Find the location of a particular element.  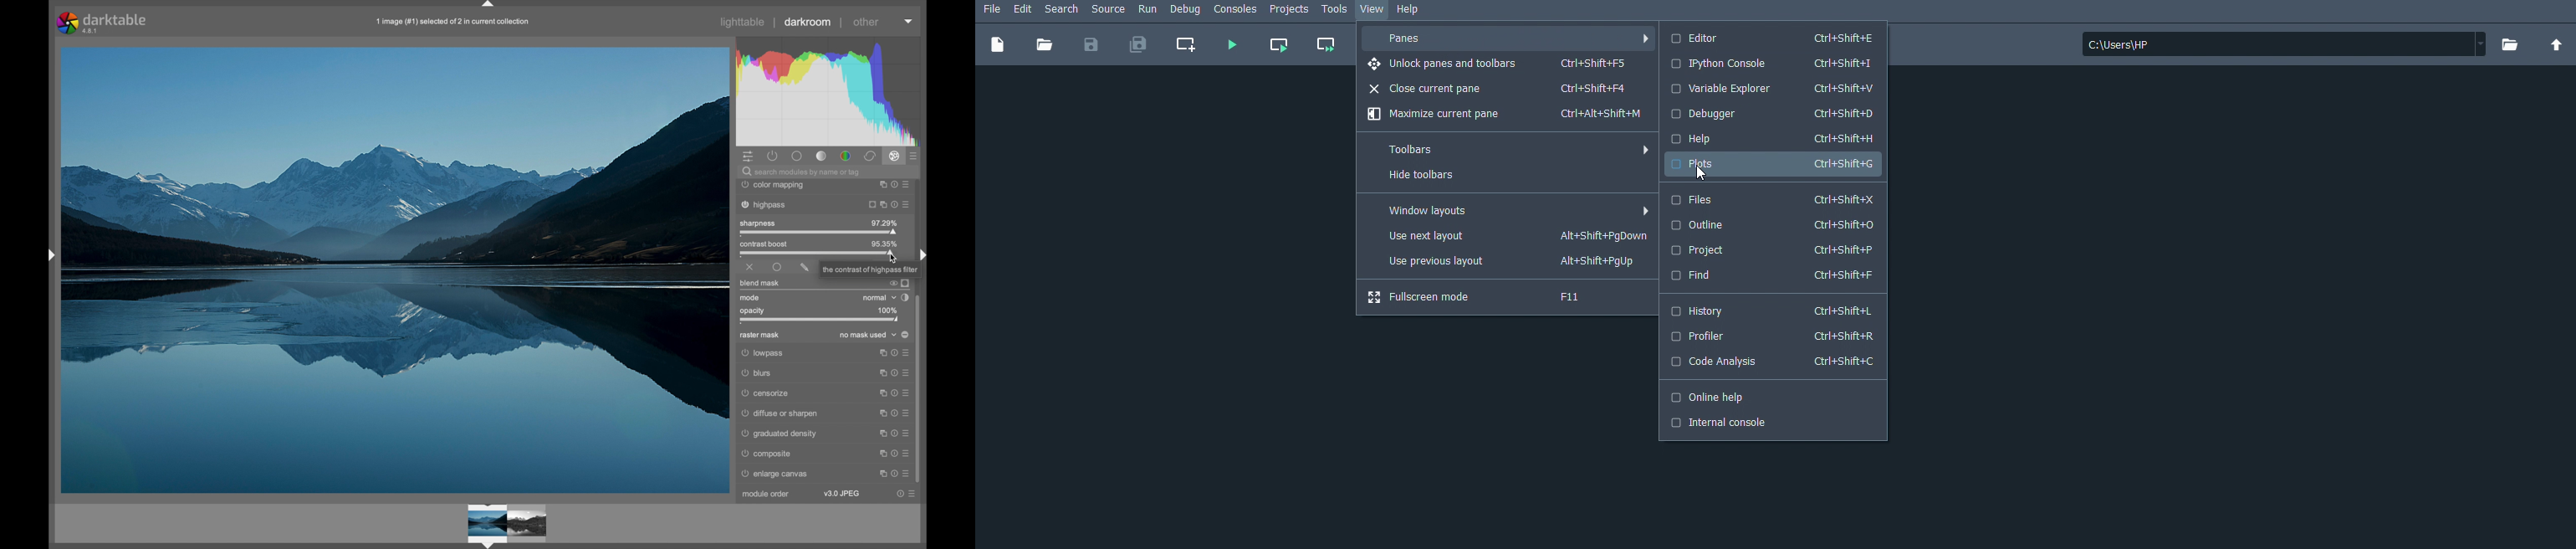

censorize is located at coordinates (823, 393).